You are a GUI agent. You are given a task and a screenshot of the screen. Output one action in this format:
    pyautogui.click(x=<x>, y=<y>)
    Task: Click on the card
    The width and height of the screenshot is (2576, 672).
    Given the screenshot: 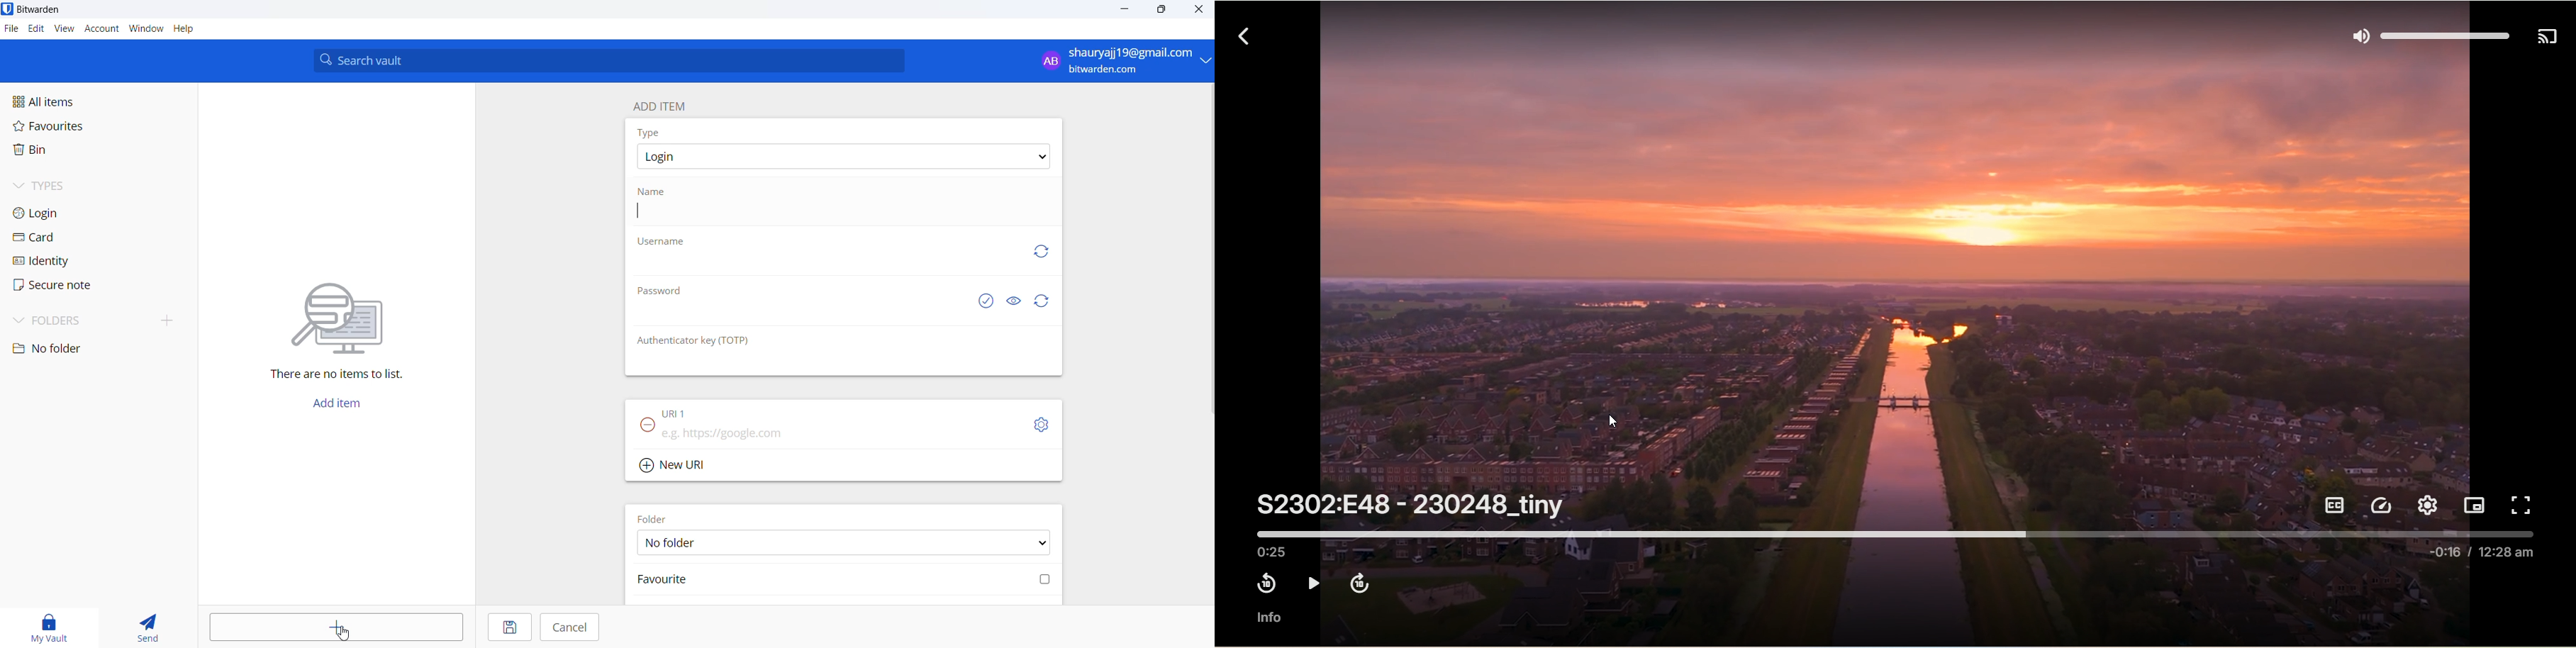 What is the action you would take?
    pyautogui.click(x=71, y=238)
    